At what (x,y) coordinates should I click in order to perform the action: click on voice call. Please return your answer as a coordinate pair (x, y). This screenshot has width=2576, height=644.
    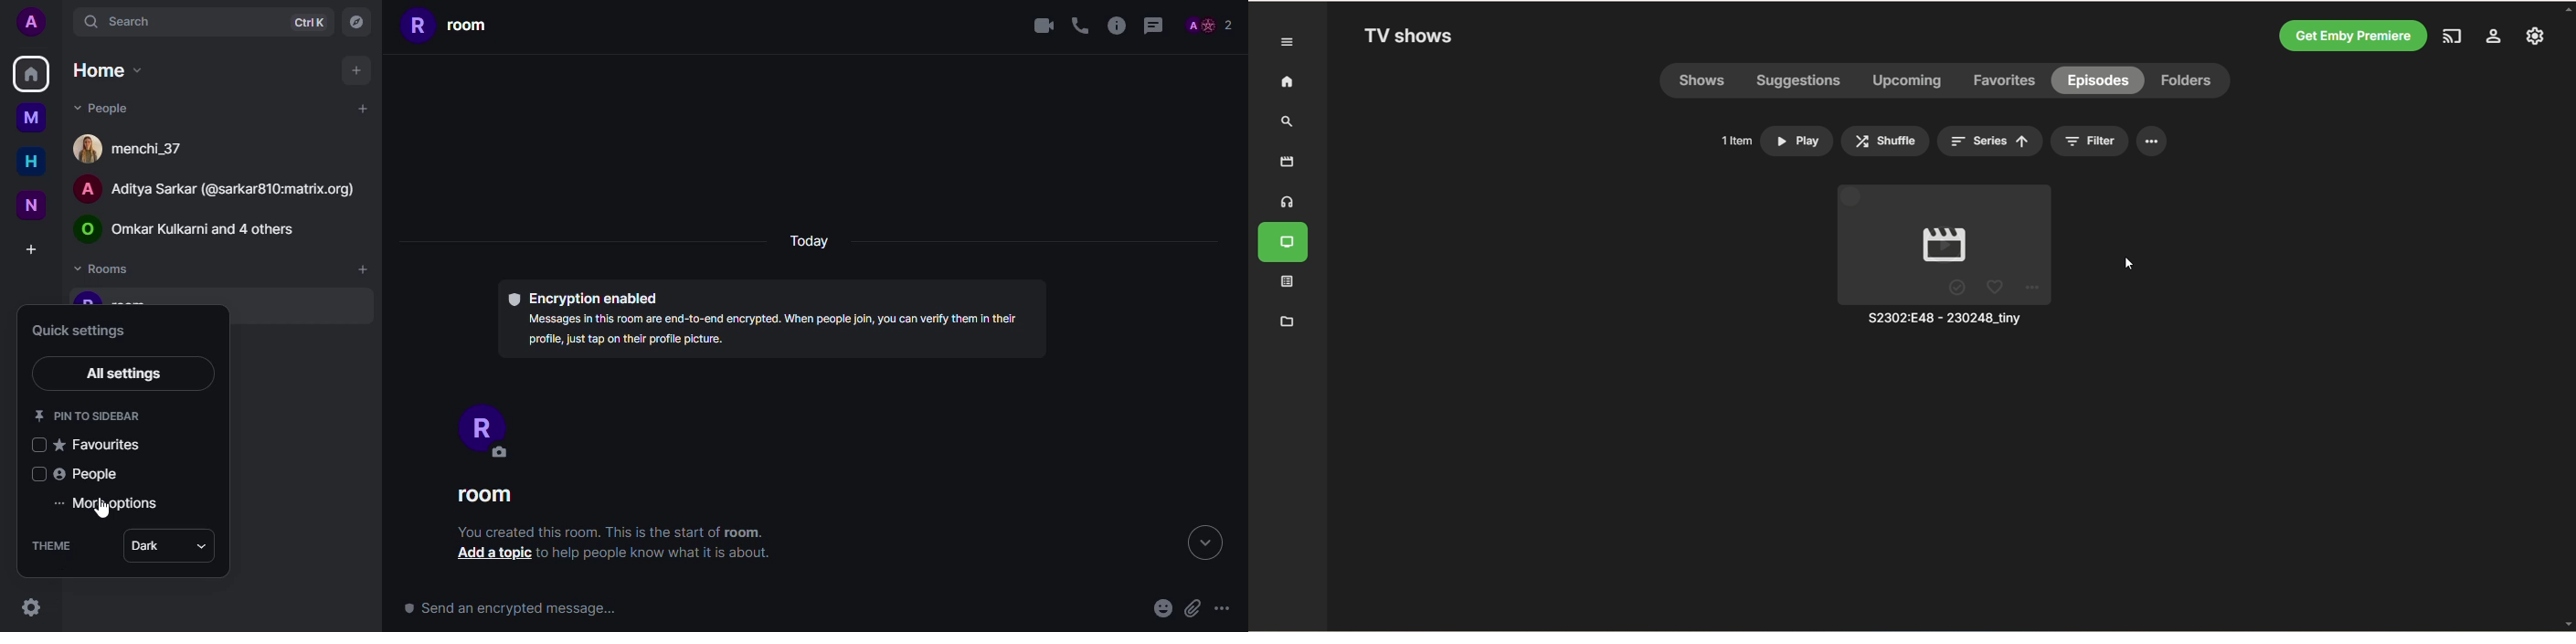
    Looking at the image, I should click on (1078, 27).